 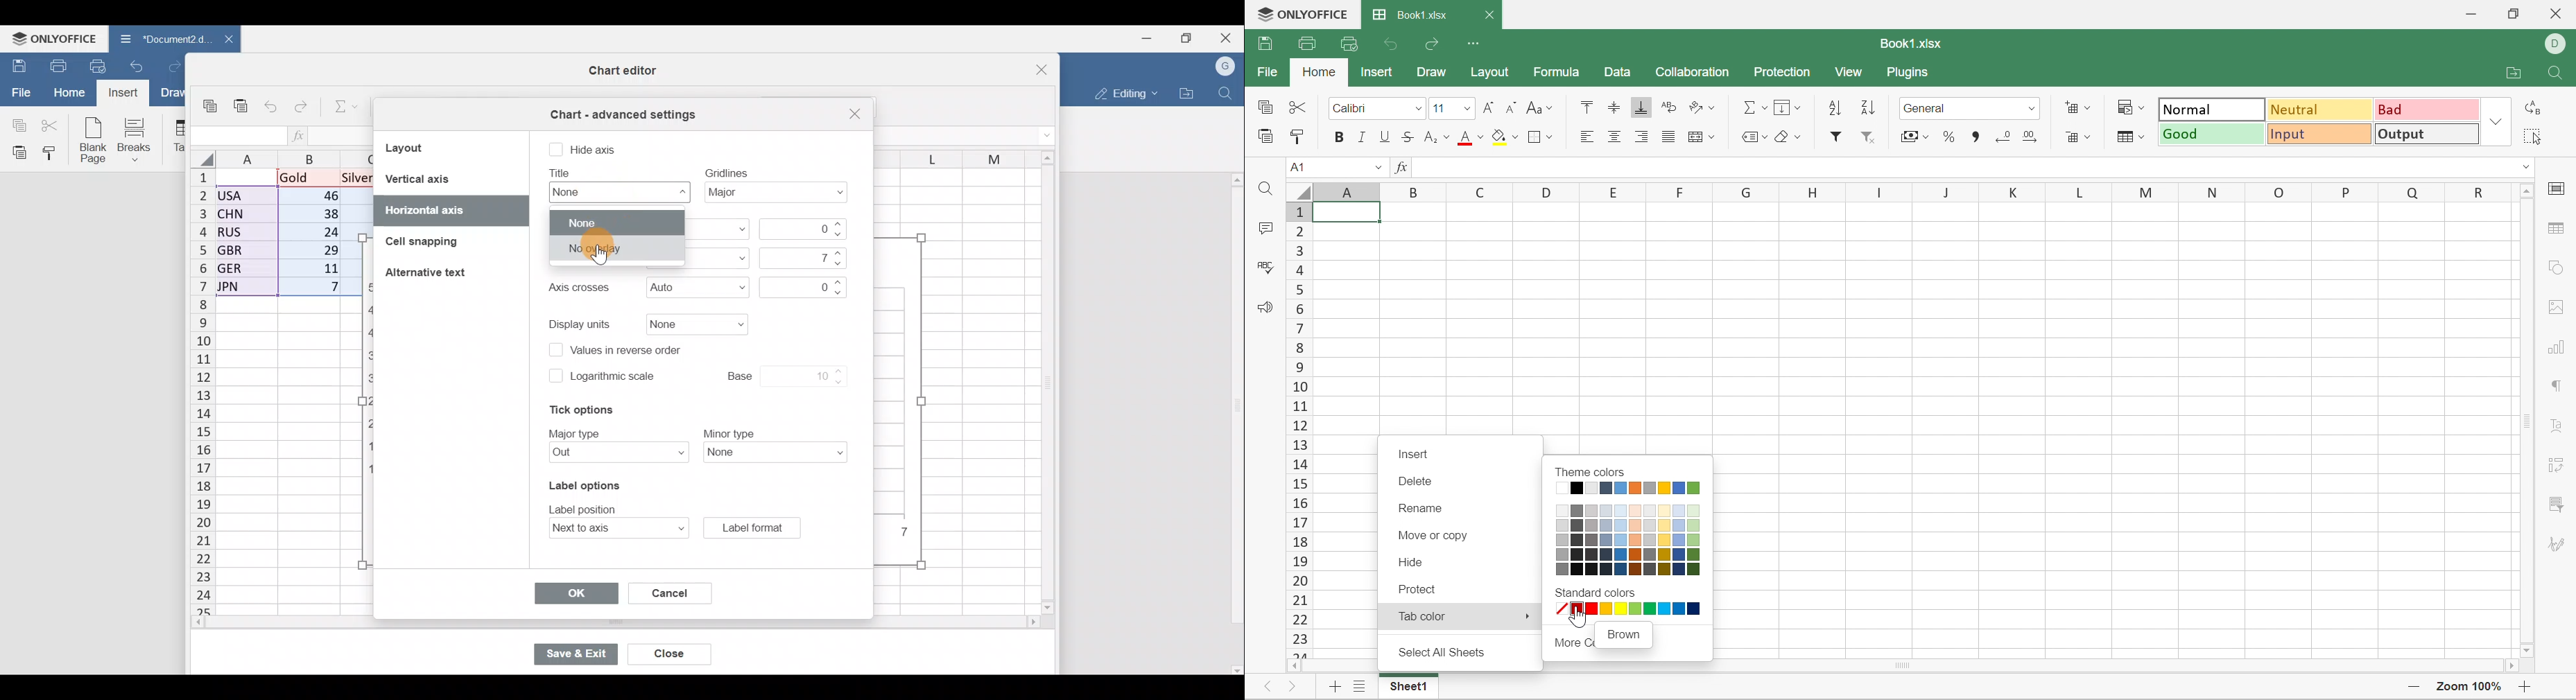 I want to click on Wrap Text, so click(x=1666, y=108).